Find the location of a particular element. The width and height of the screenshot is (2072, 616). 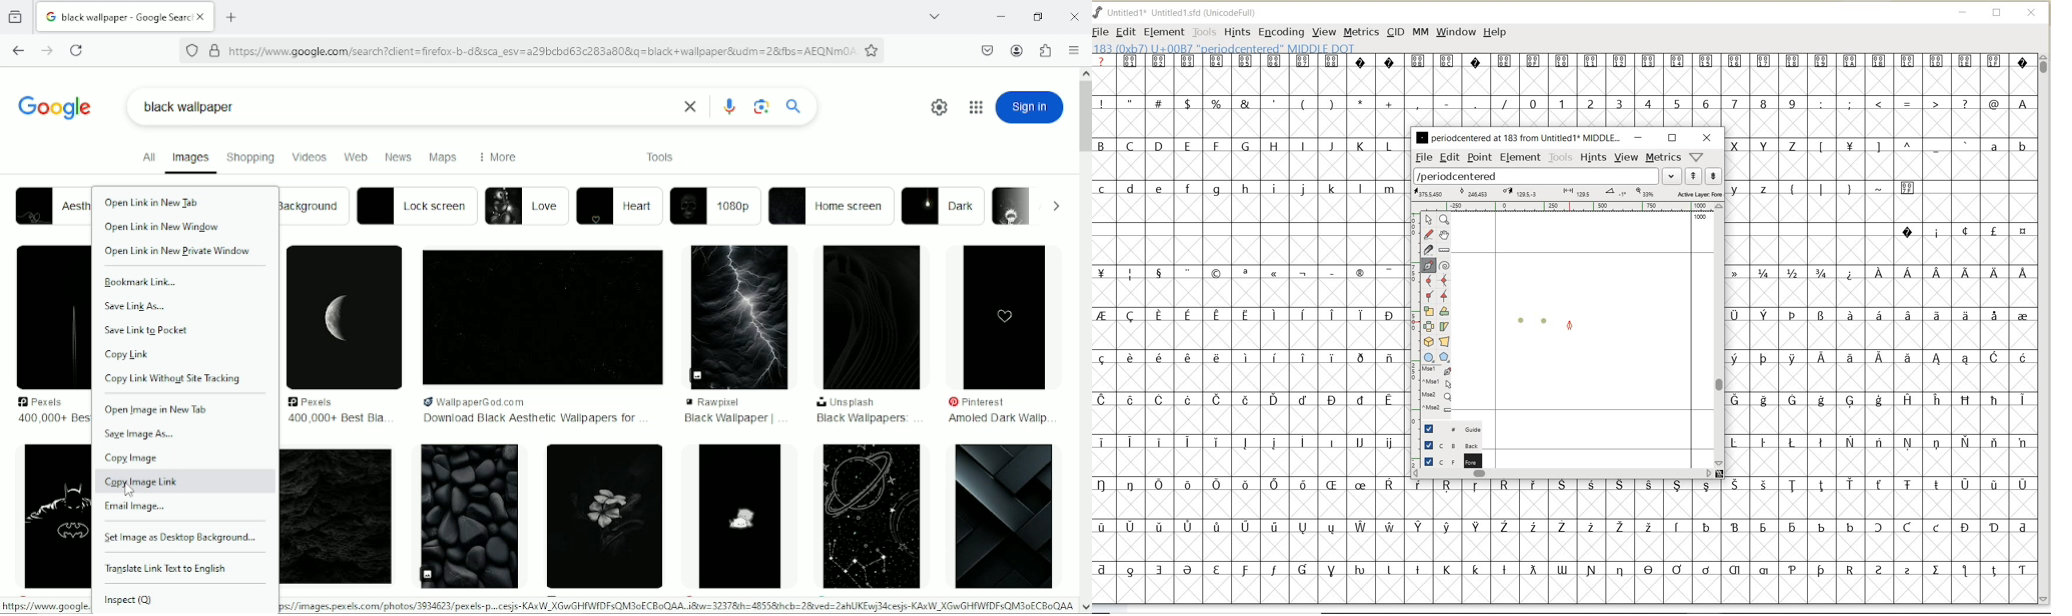

black image is located at coordinates (873, 318).